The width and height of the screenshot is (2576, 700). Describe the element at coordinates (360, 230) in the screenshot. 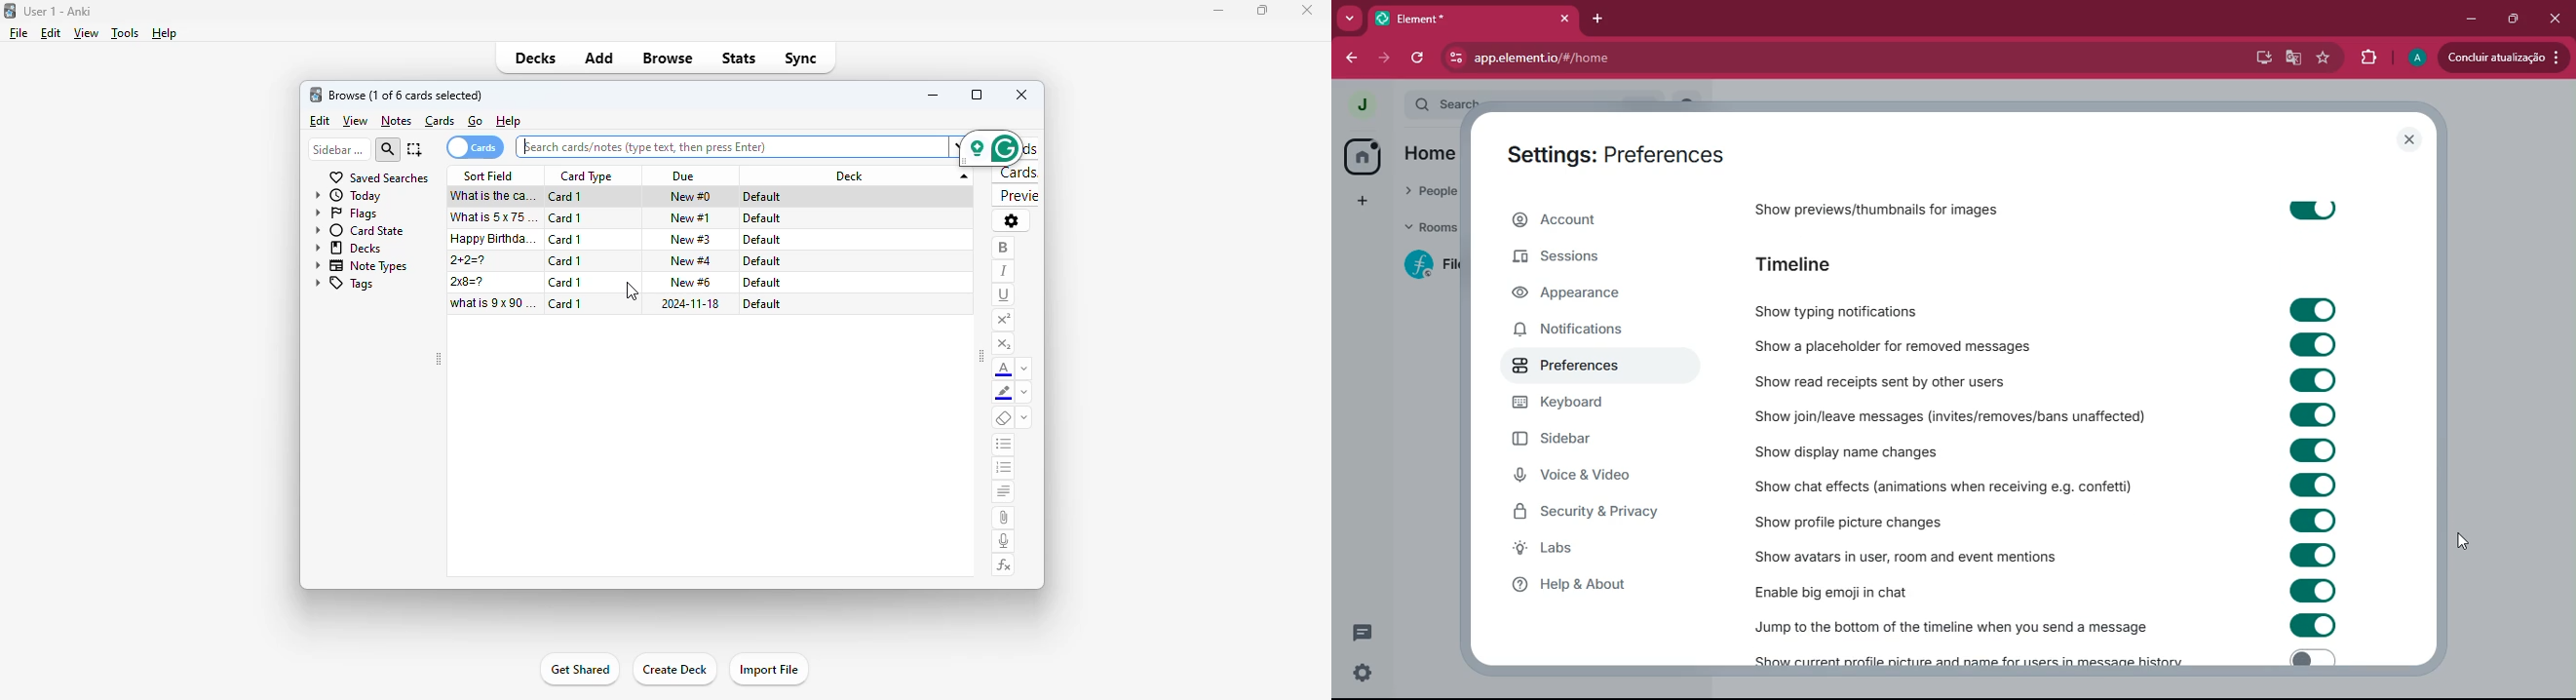

I see `card state` at that location.